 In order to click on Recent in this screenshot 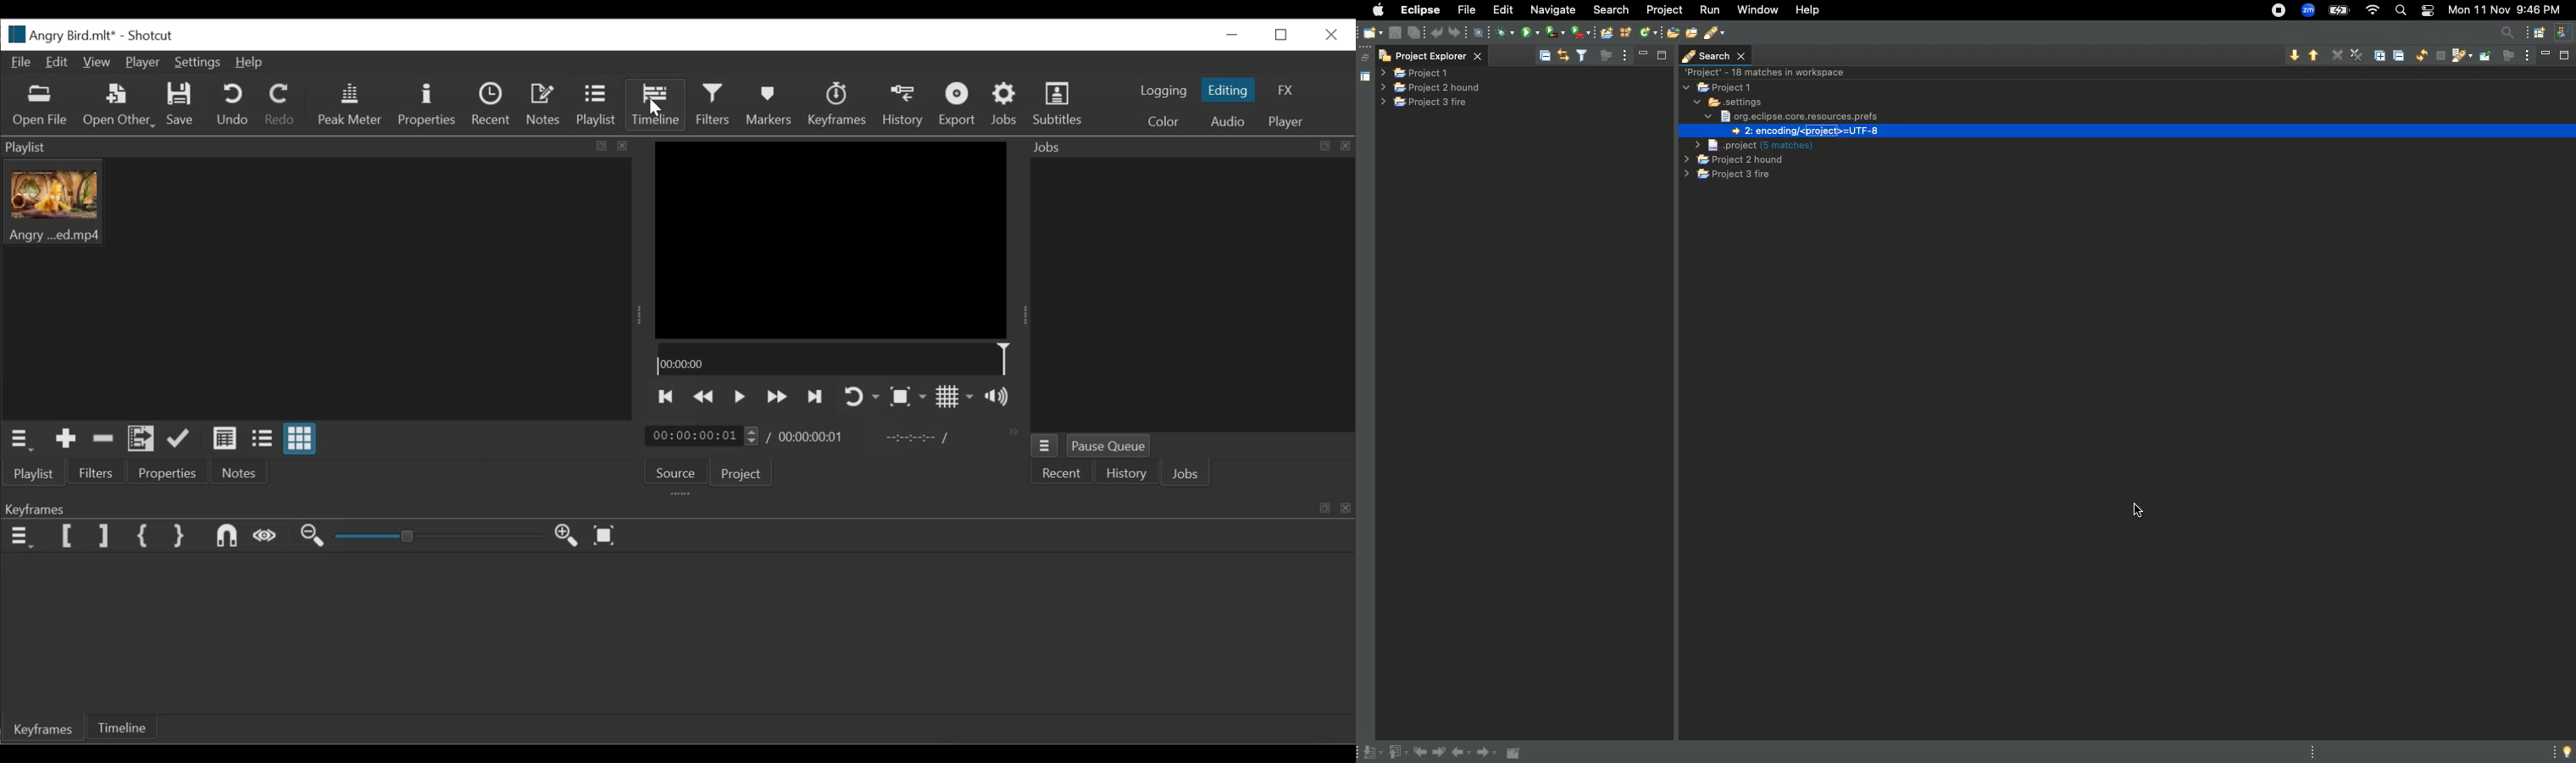, I will do `click(1061, 473)`.